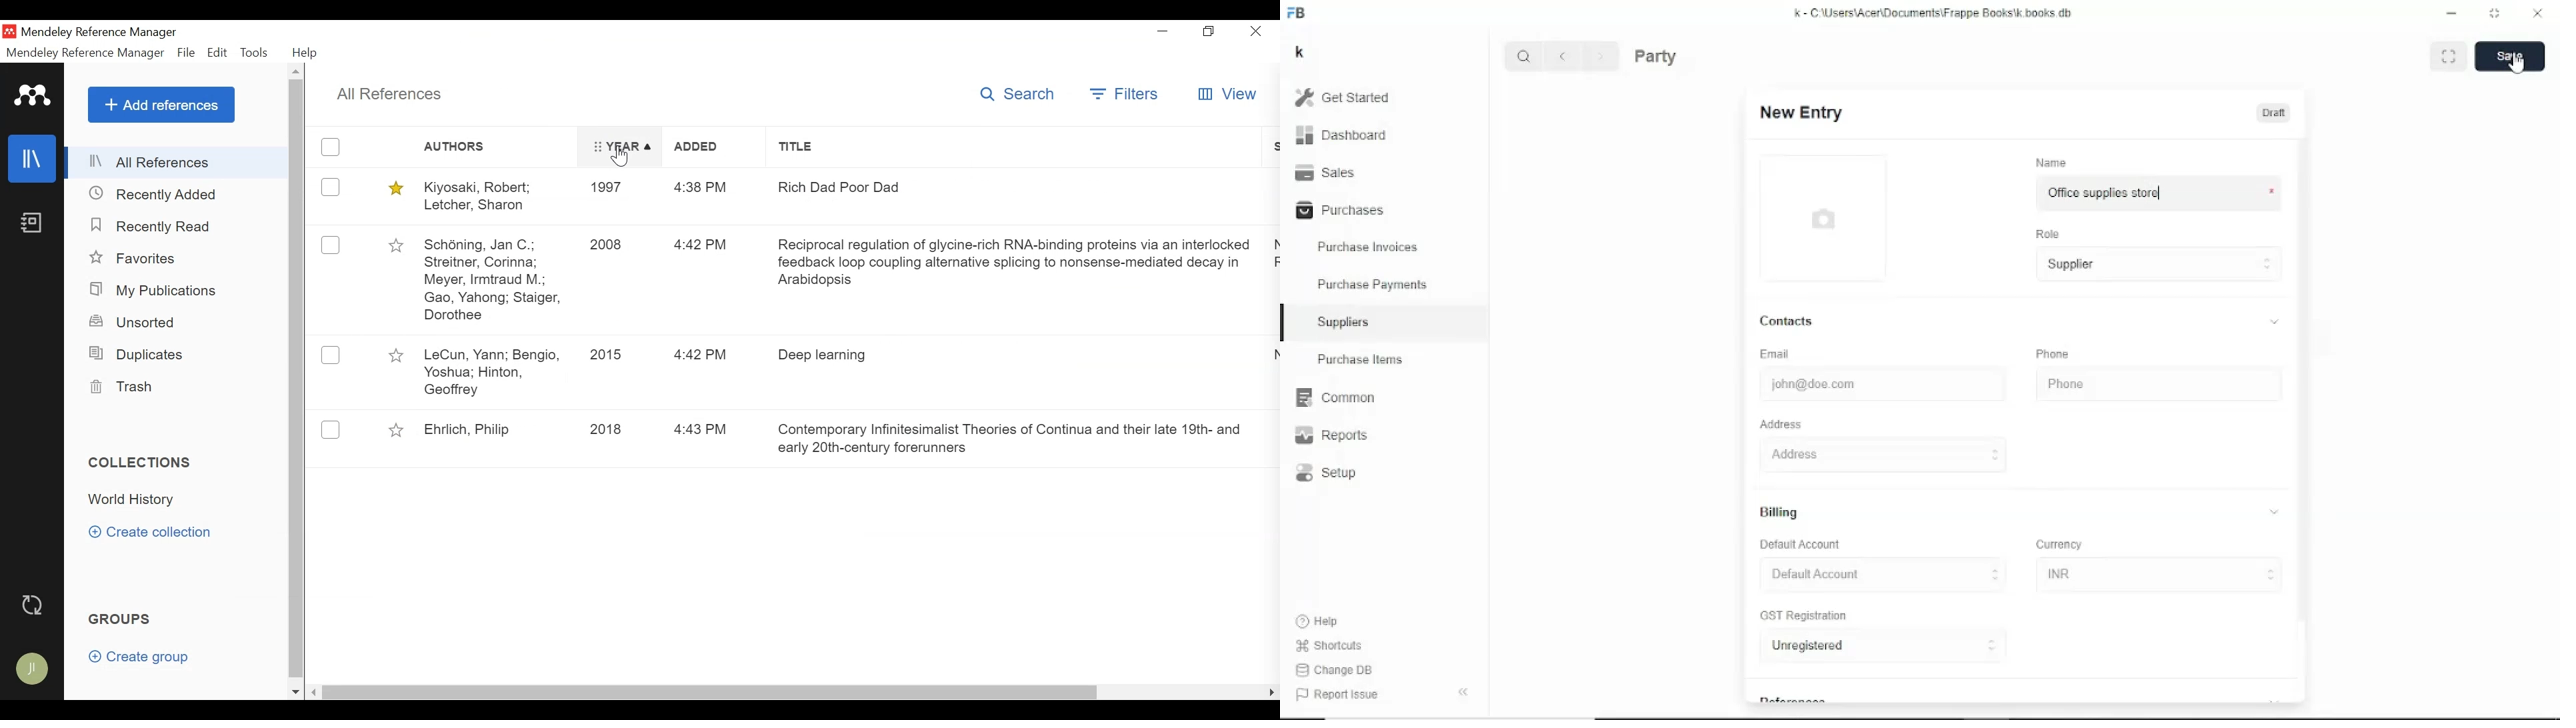 This screenshot has height=728, width=2576. I want to click on 2008, so click(609, 247).